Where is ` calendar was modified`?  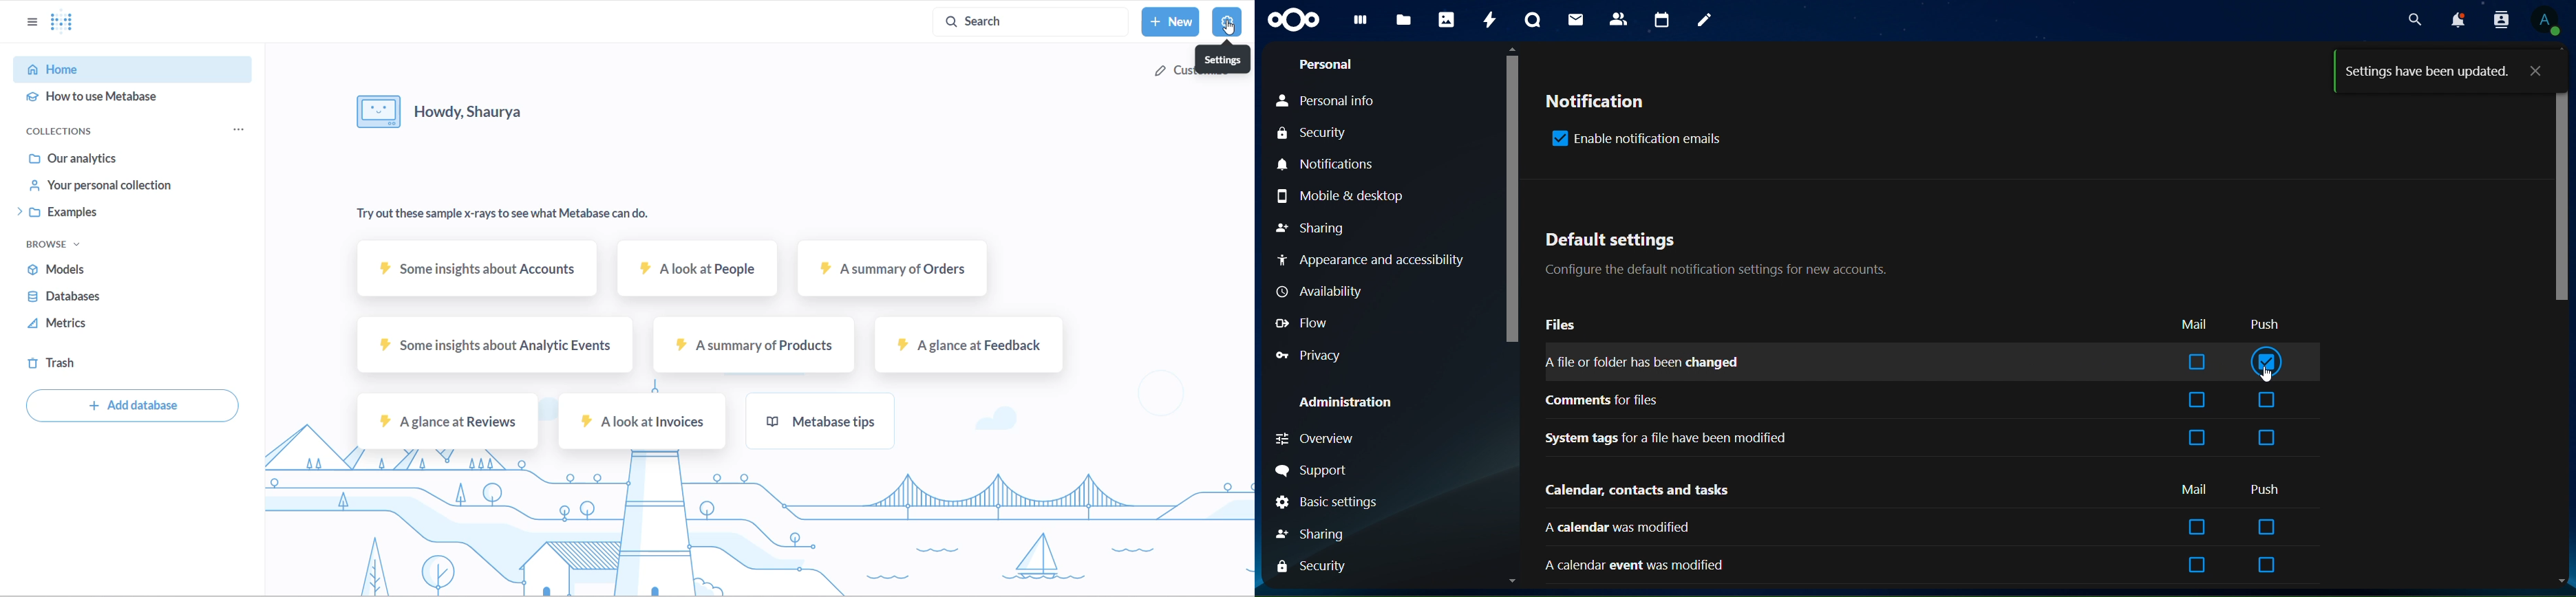
 calendar was modified is located at coordinates (1618, 527).